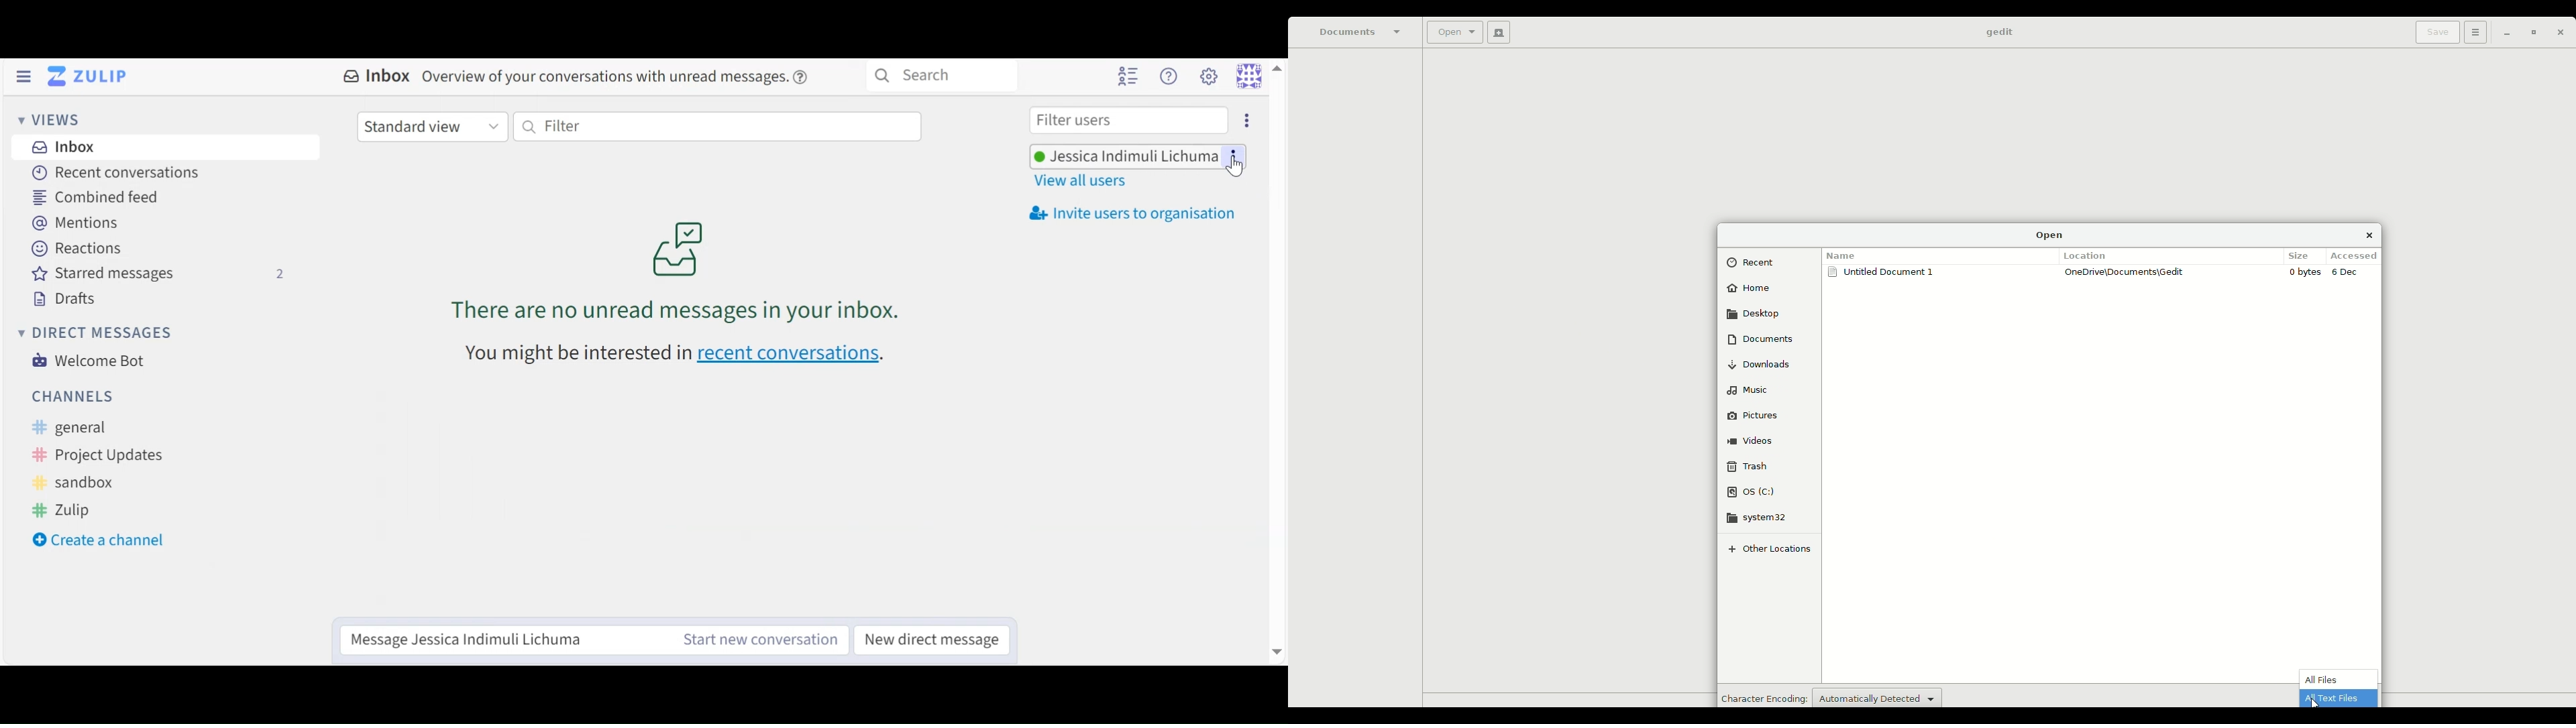  Describe the element at coordinates (95, 198) in the screenshot. I see `Combined Feed` at that location.